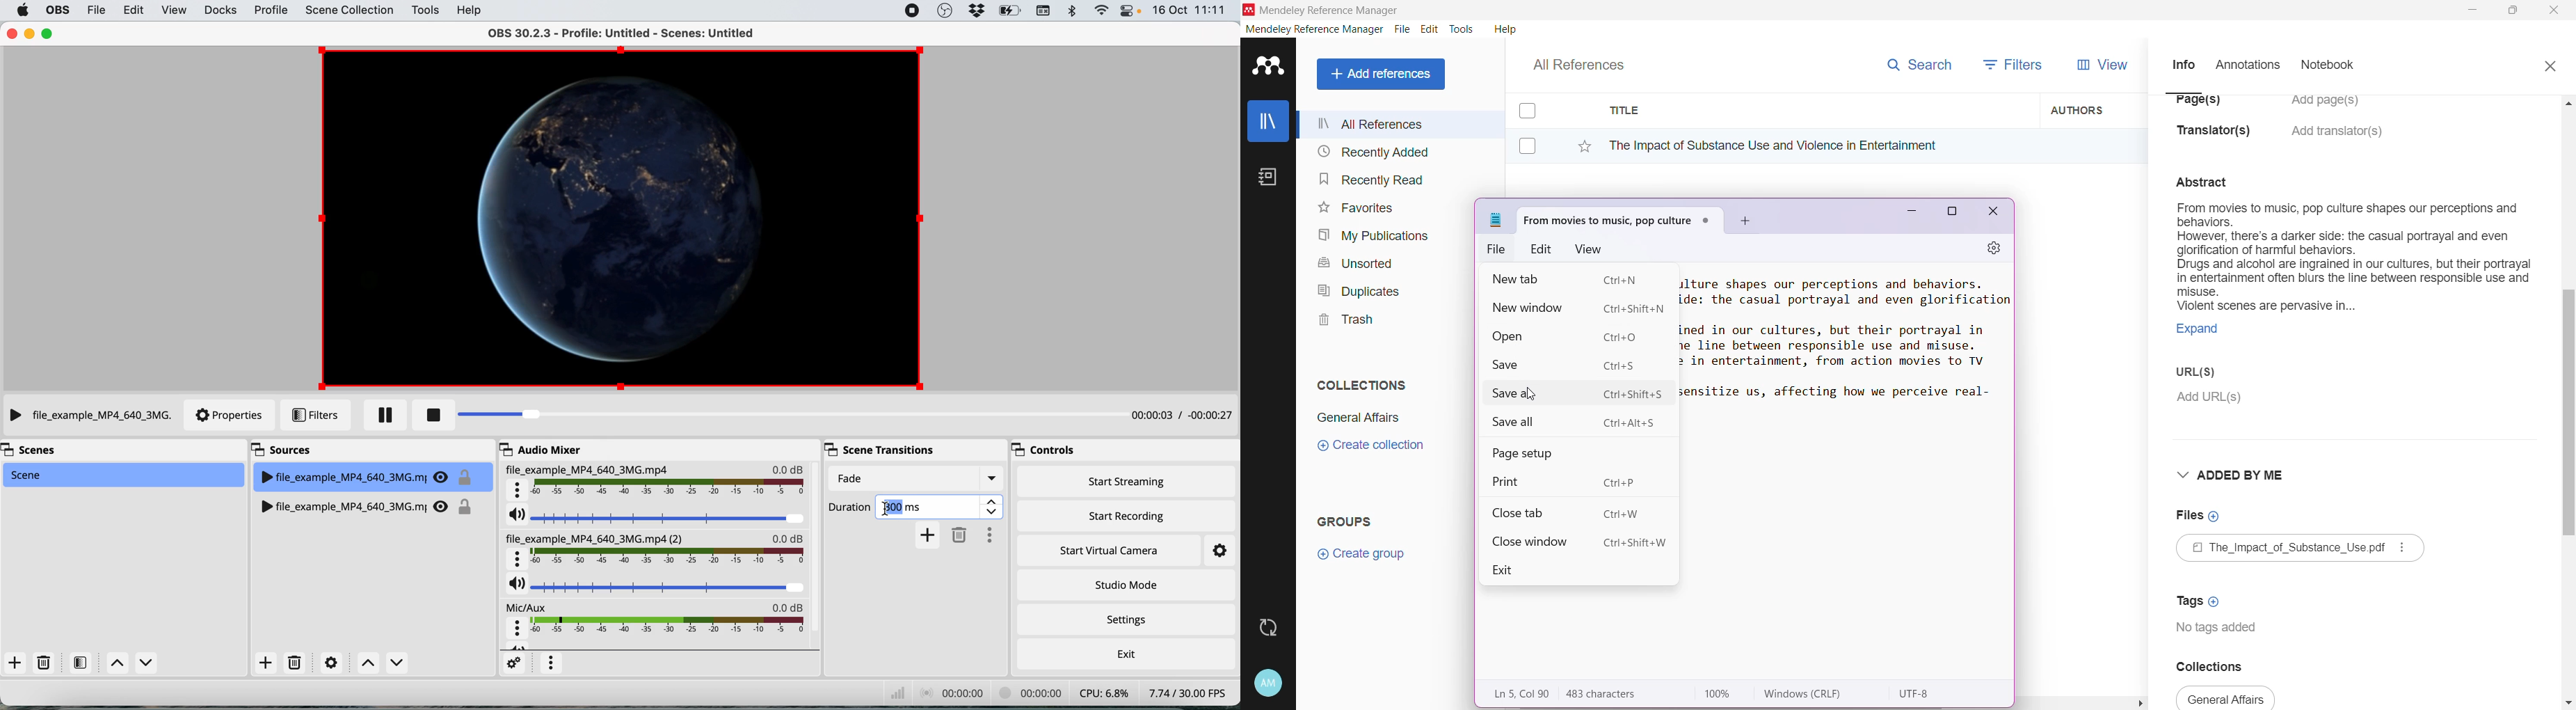 Image resolution: width=2576 pixels, height=728 pixels. Describe the element at coordinates (1042, 449) in the screenshot. I see `controls` at that location.